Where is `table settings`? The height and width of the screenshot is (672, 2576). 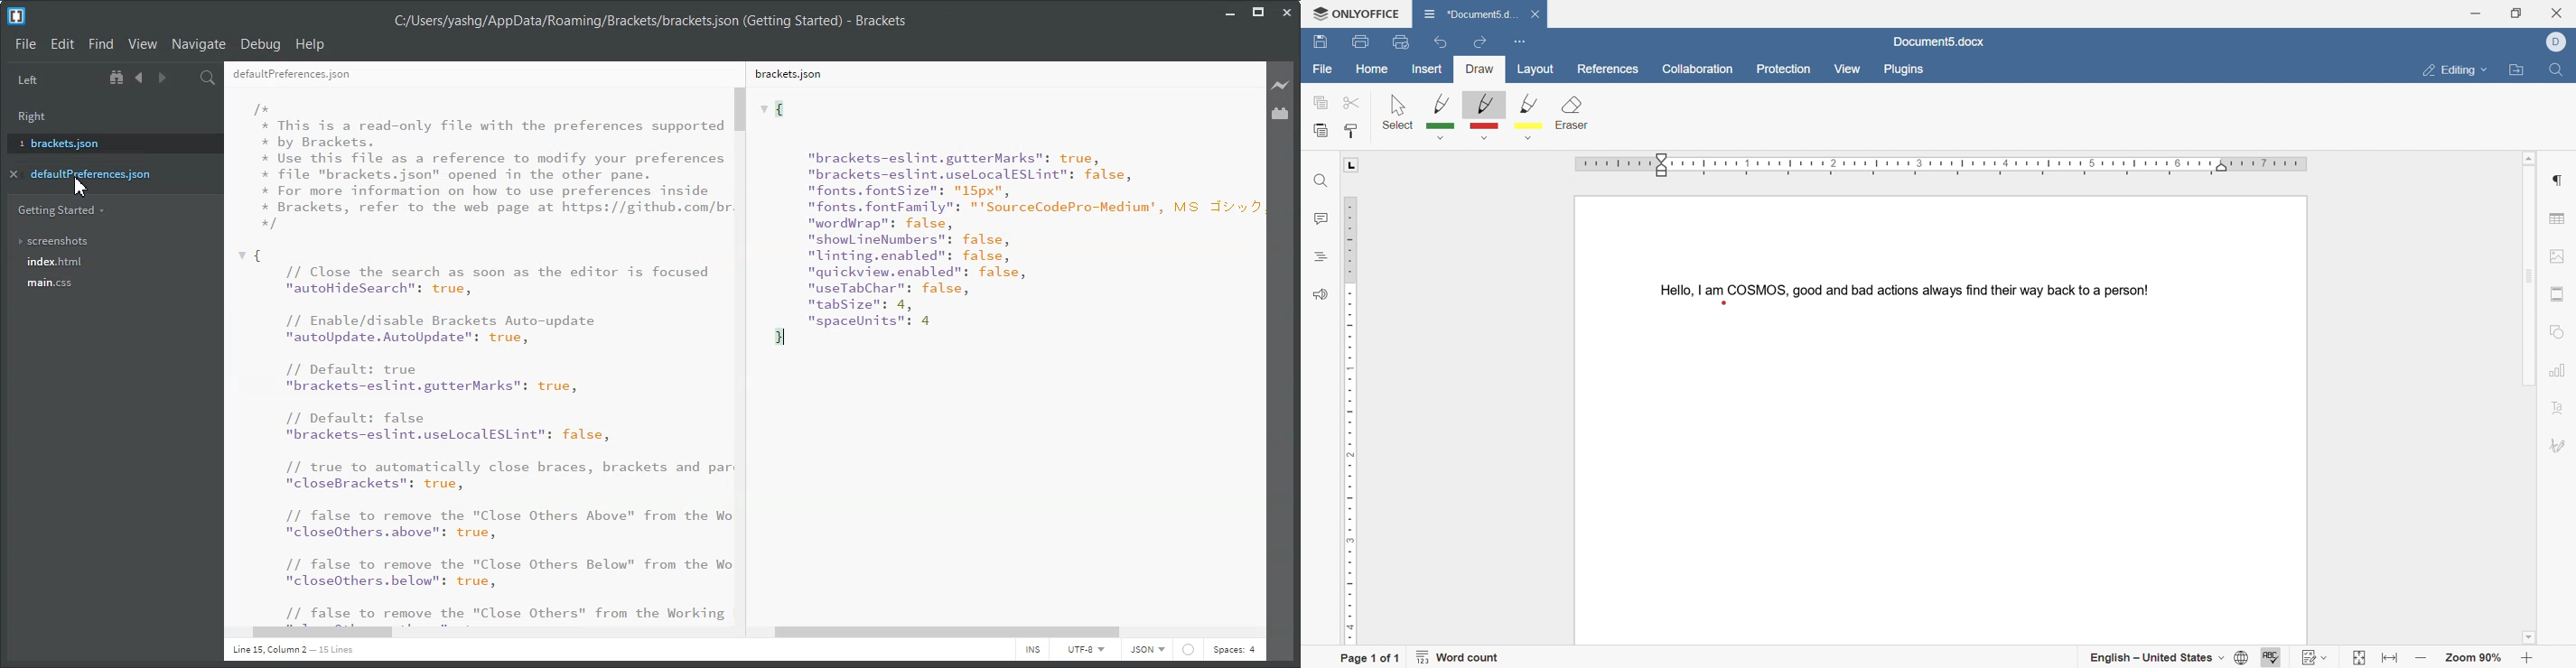
table settings is located at coordinates (2559, 220).